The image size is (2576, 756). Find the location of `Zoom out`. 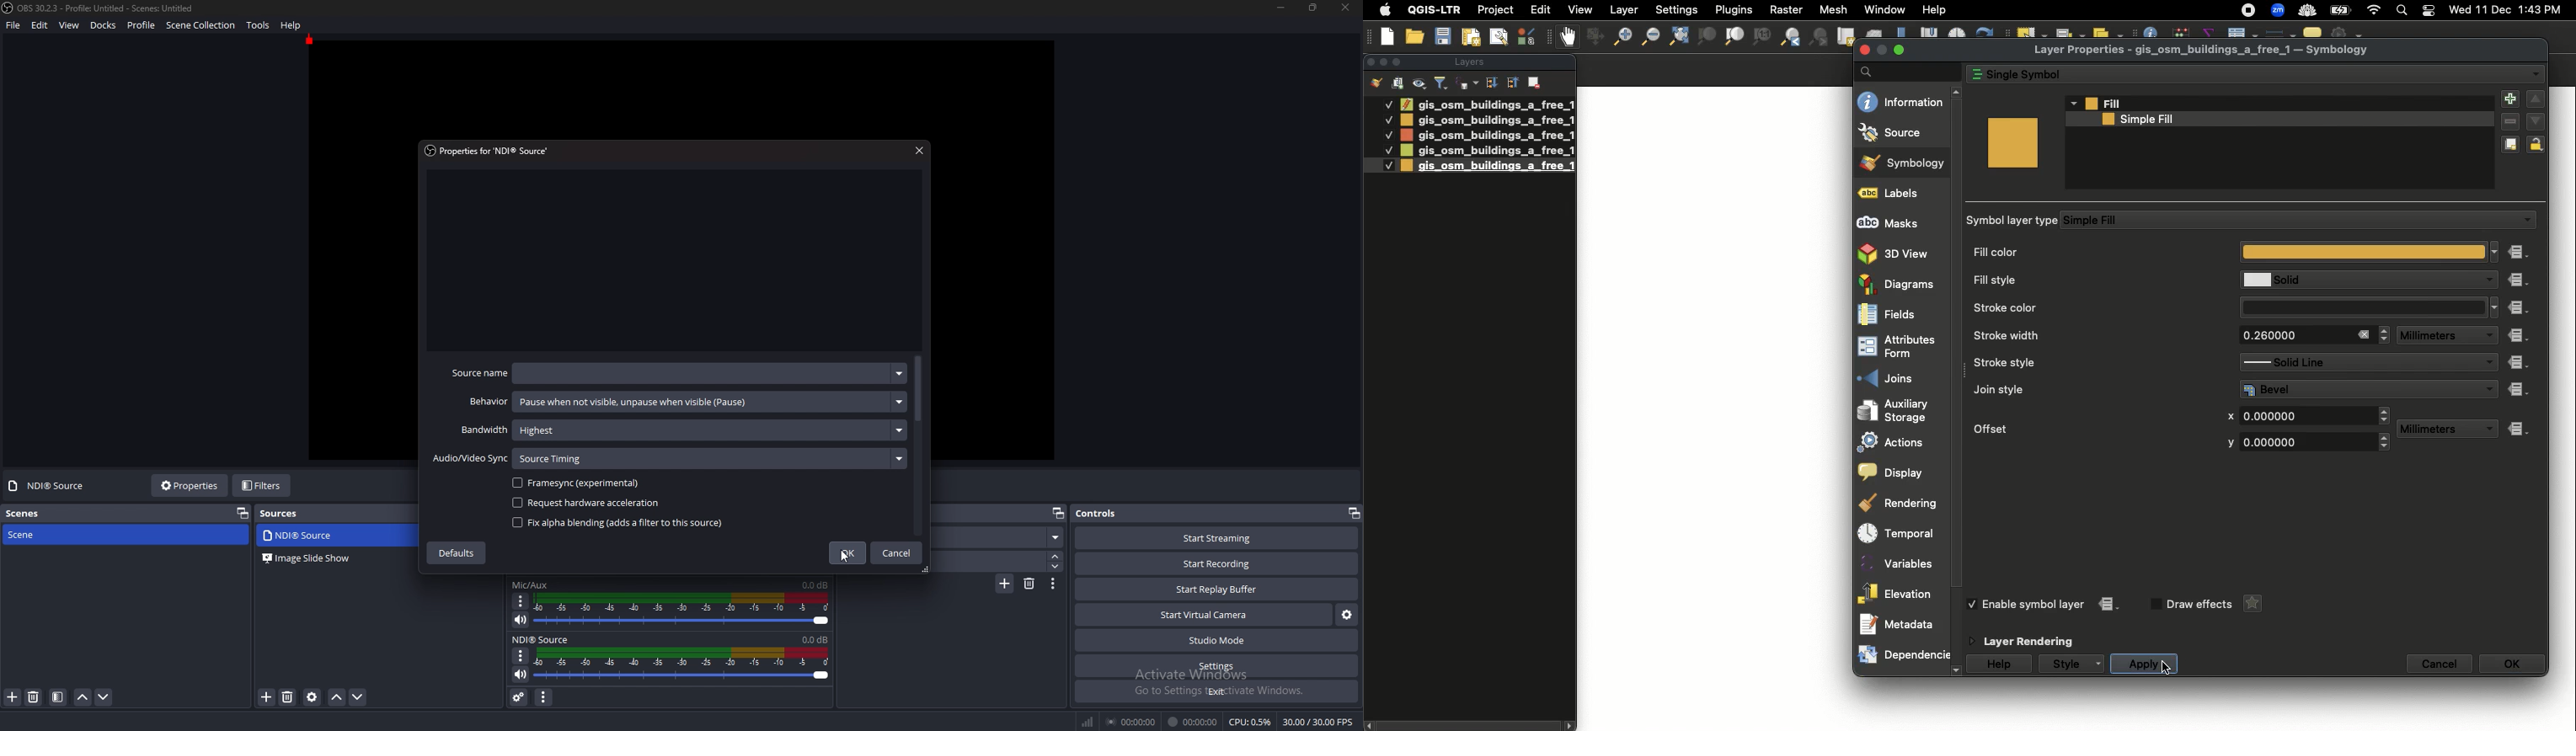

Zoom out is located at coordinates (1618, 39).